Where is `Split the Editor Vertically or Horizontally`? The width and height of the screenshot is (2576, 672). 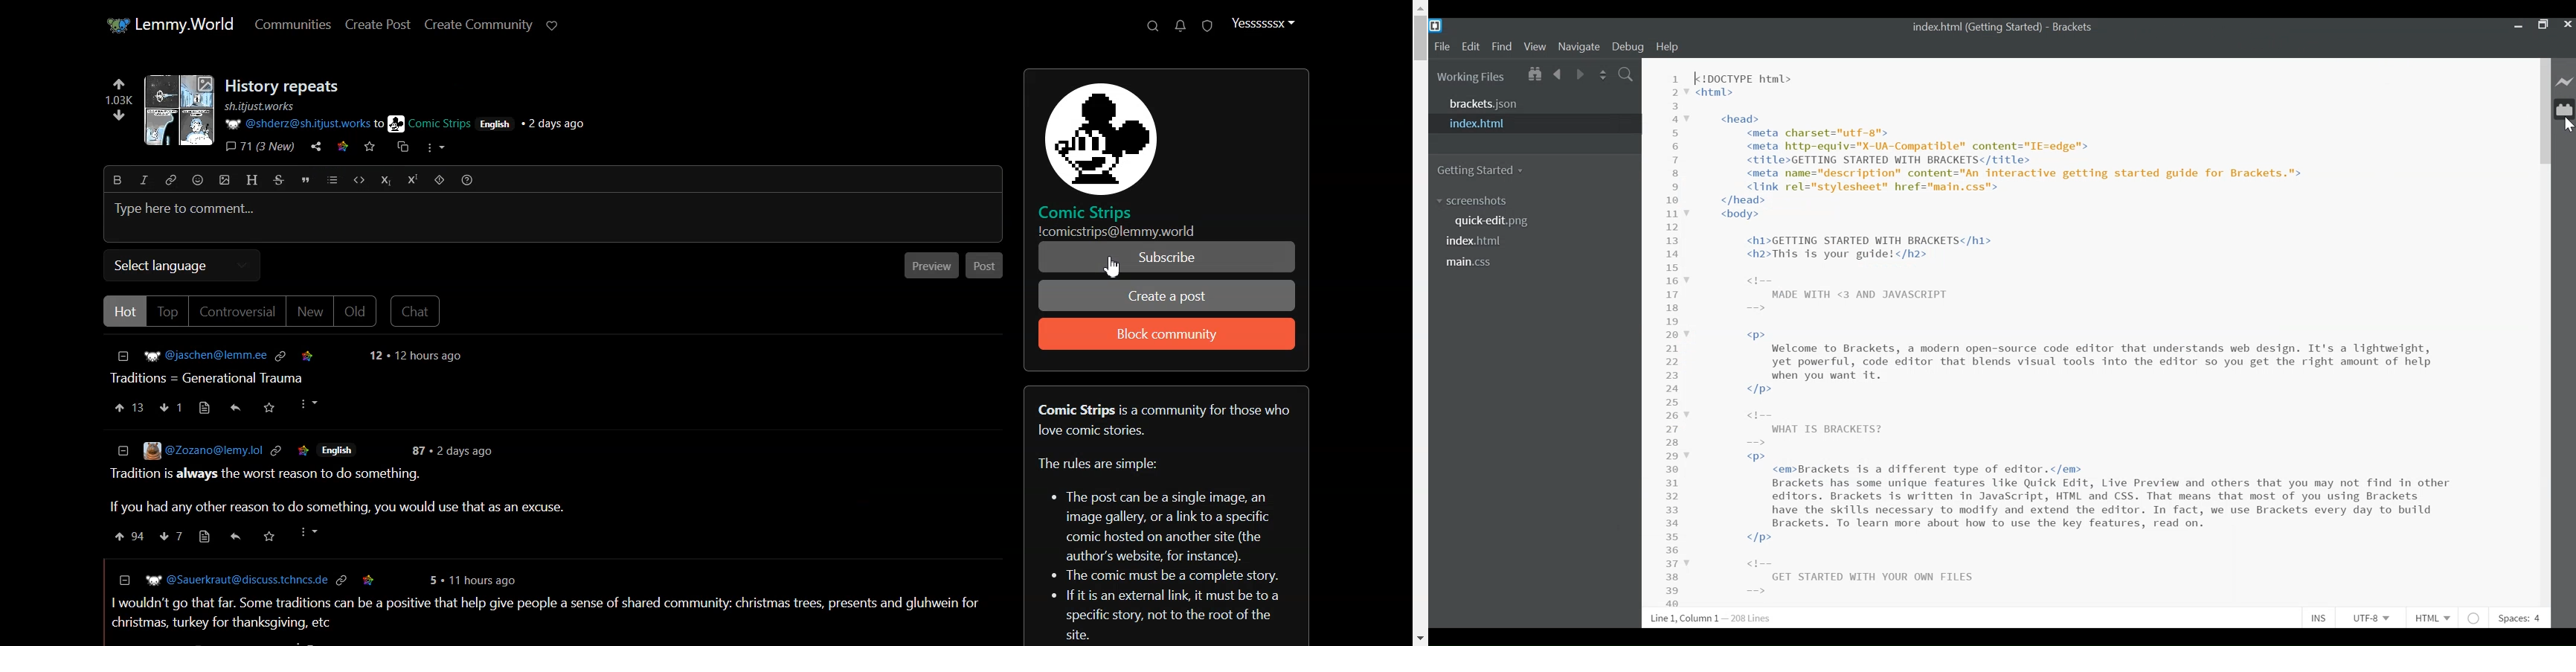 Split the Editor Vertically or Horizontally is located at coordinates (1605, 74).